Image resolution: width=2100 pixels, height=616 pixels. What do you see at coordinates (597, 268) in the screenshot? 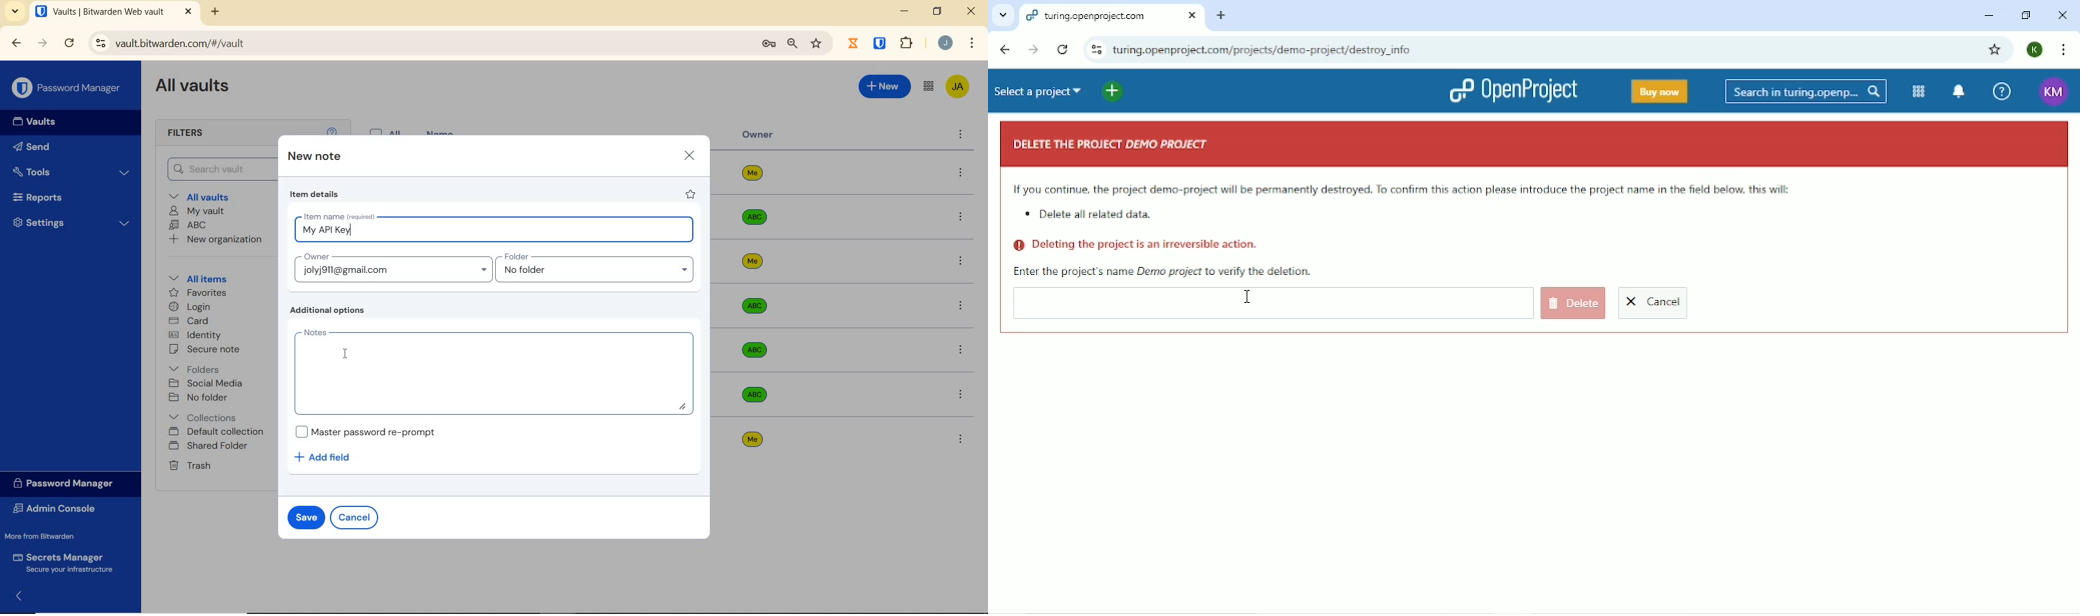
I see `Input folder name` at bounding box center [597, 268].